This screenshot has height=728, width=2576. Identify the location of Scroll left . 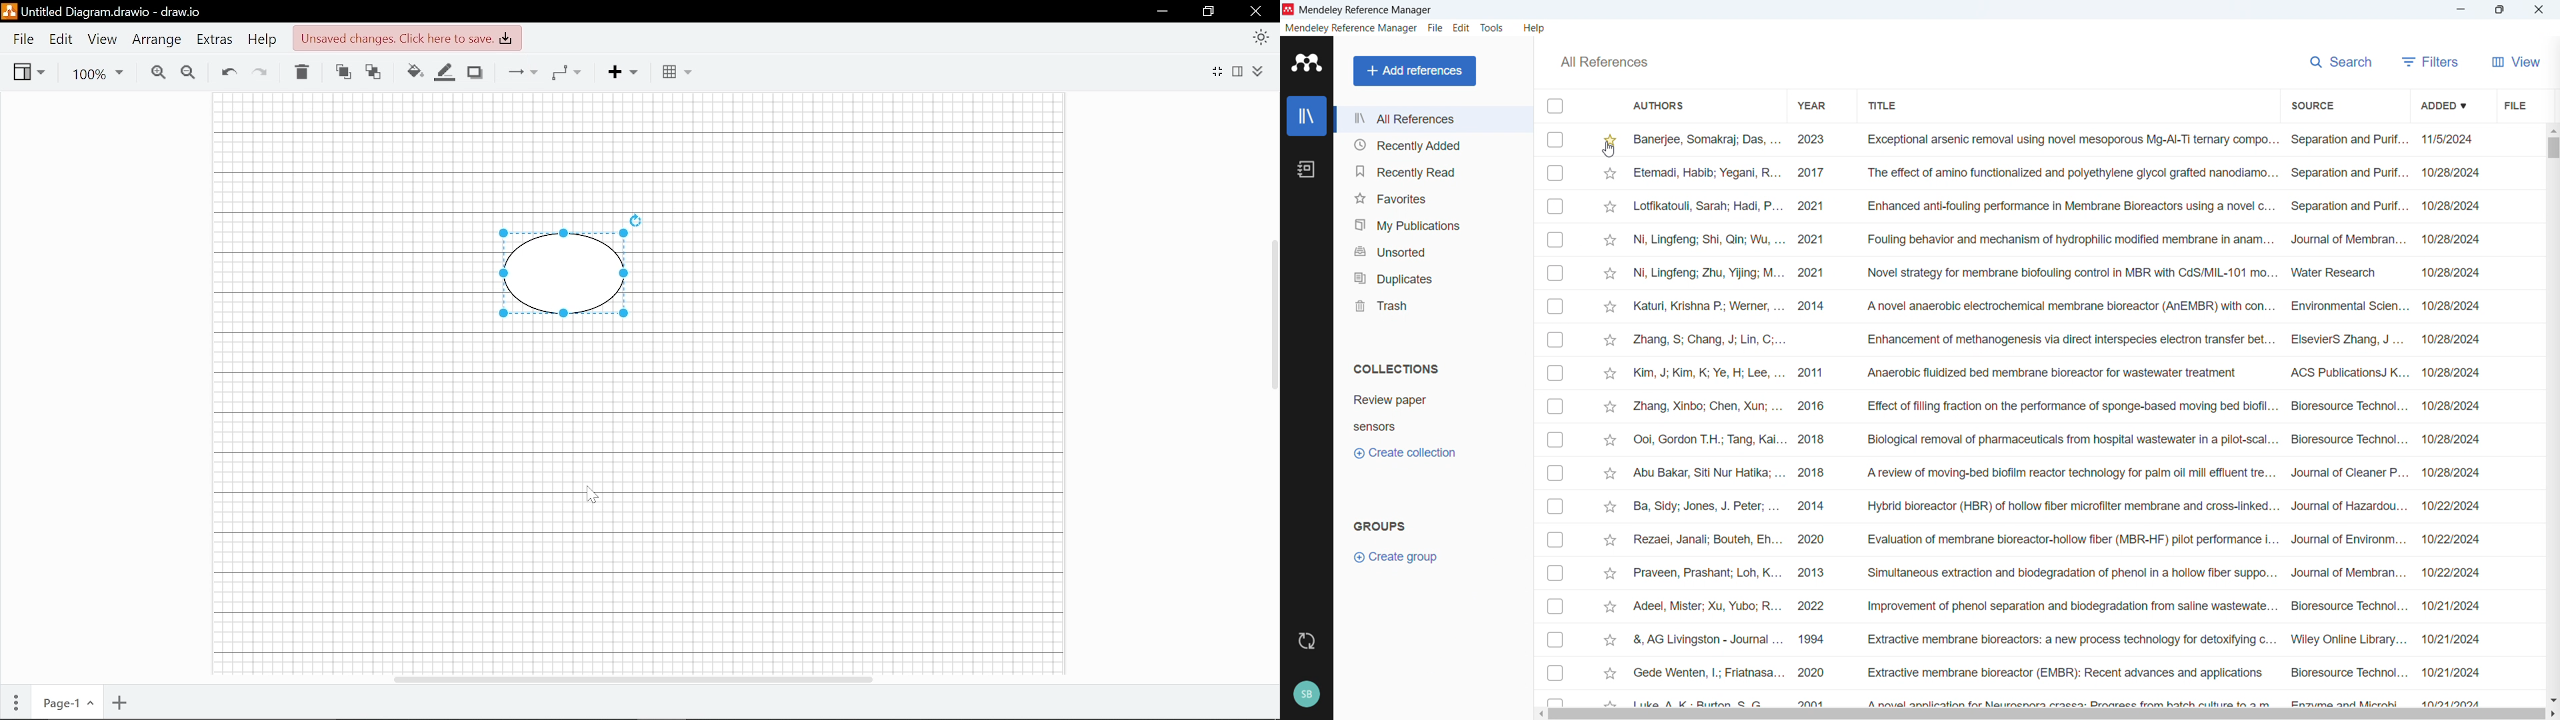
(1539, 715).